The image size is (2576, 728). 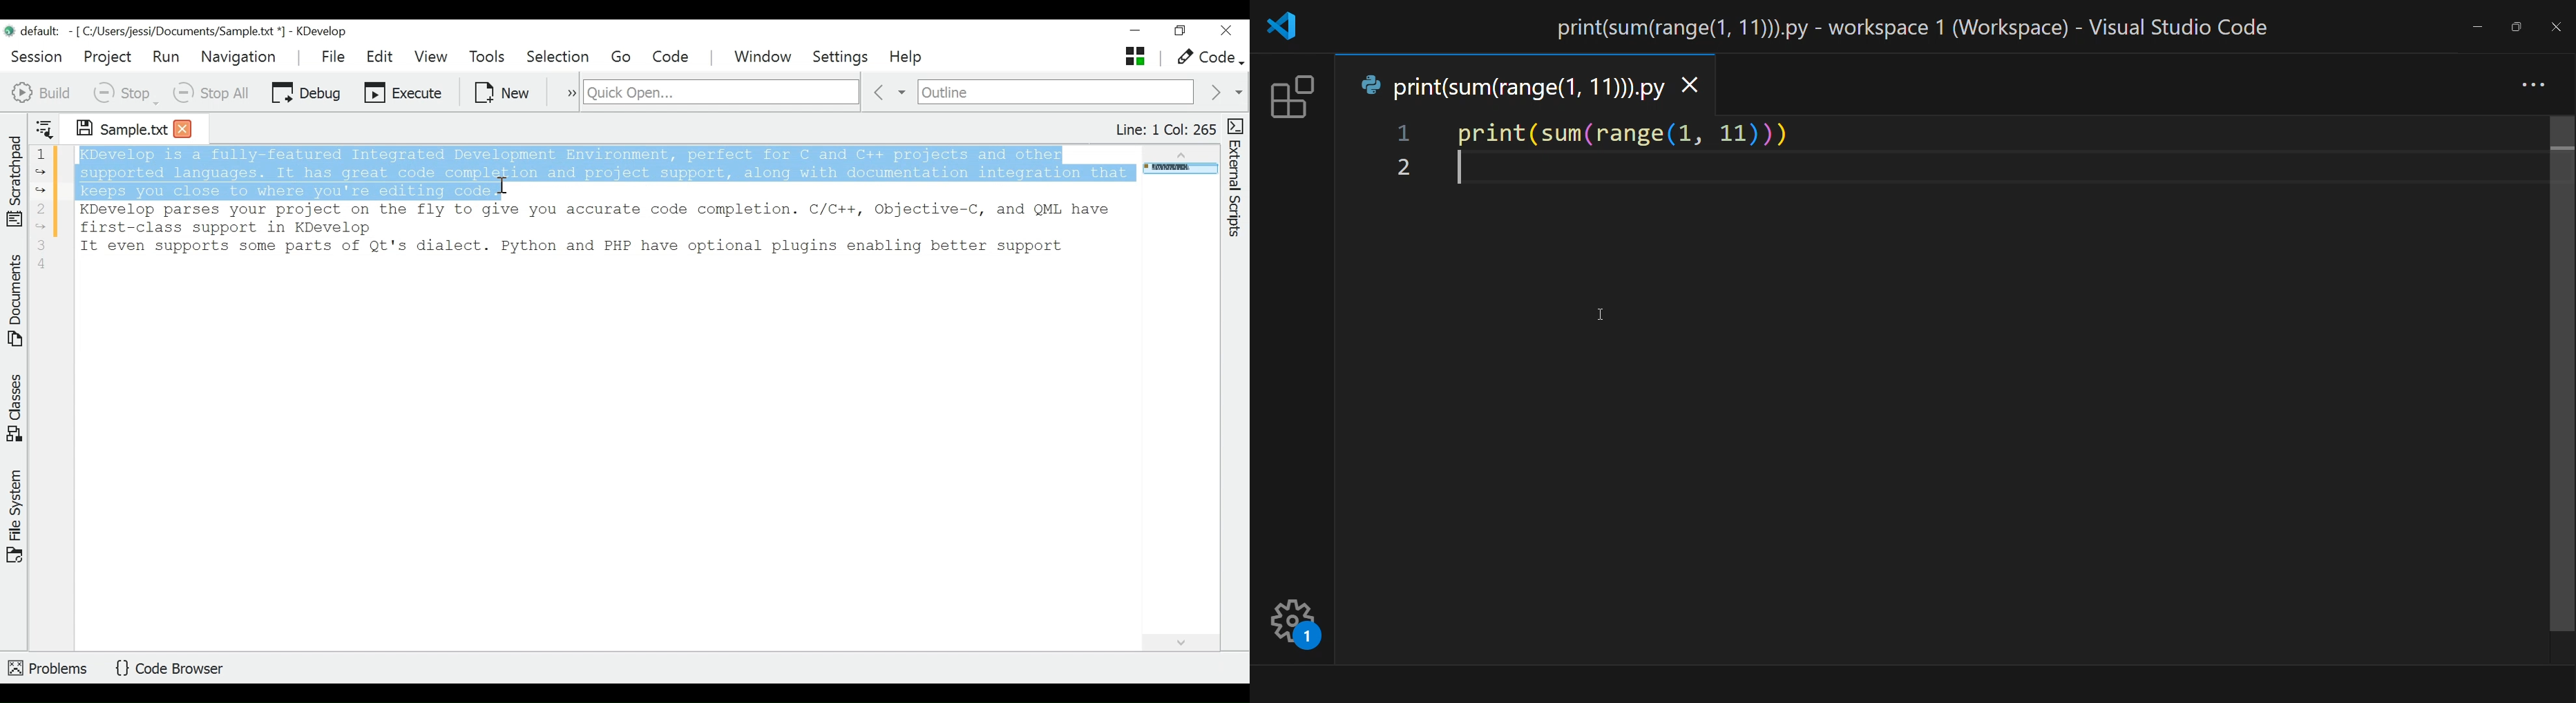 I want to click on minimize, so click(x=2473, y=27).